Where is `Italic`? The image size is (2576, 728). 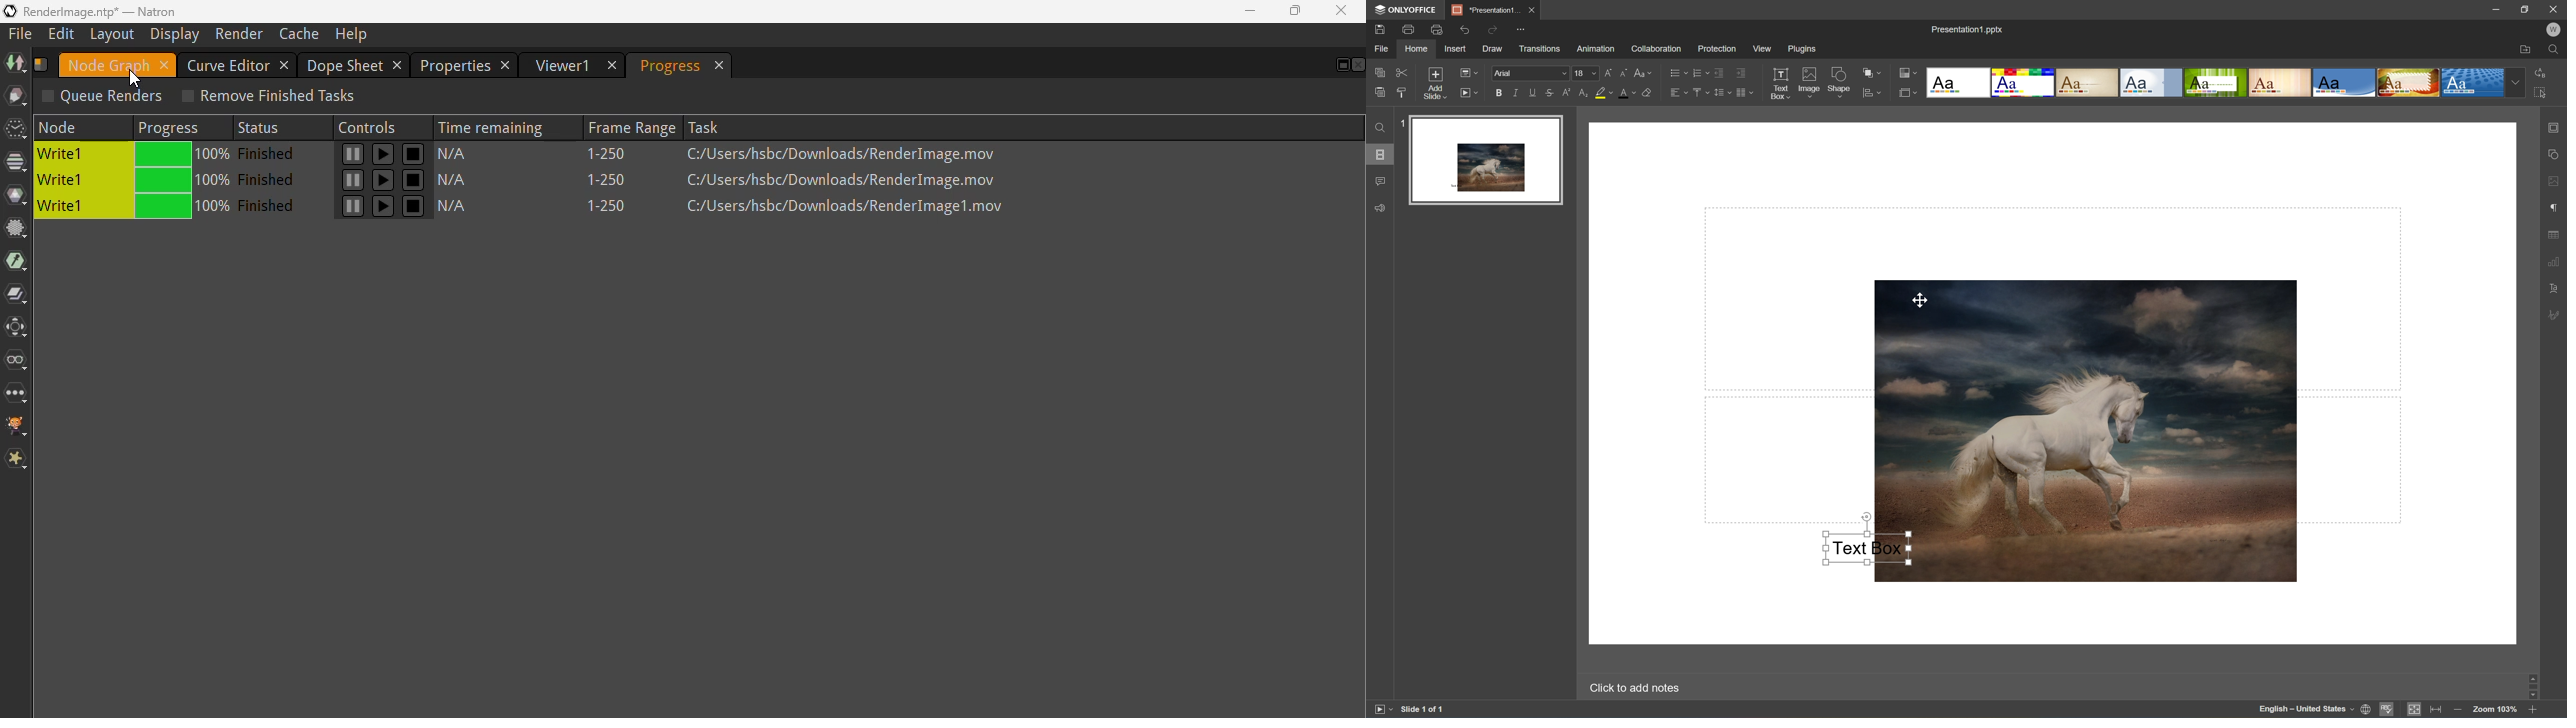
Italic is located at coordinates (1516, 93).